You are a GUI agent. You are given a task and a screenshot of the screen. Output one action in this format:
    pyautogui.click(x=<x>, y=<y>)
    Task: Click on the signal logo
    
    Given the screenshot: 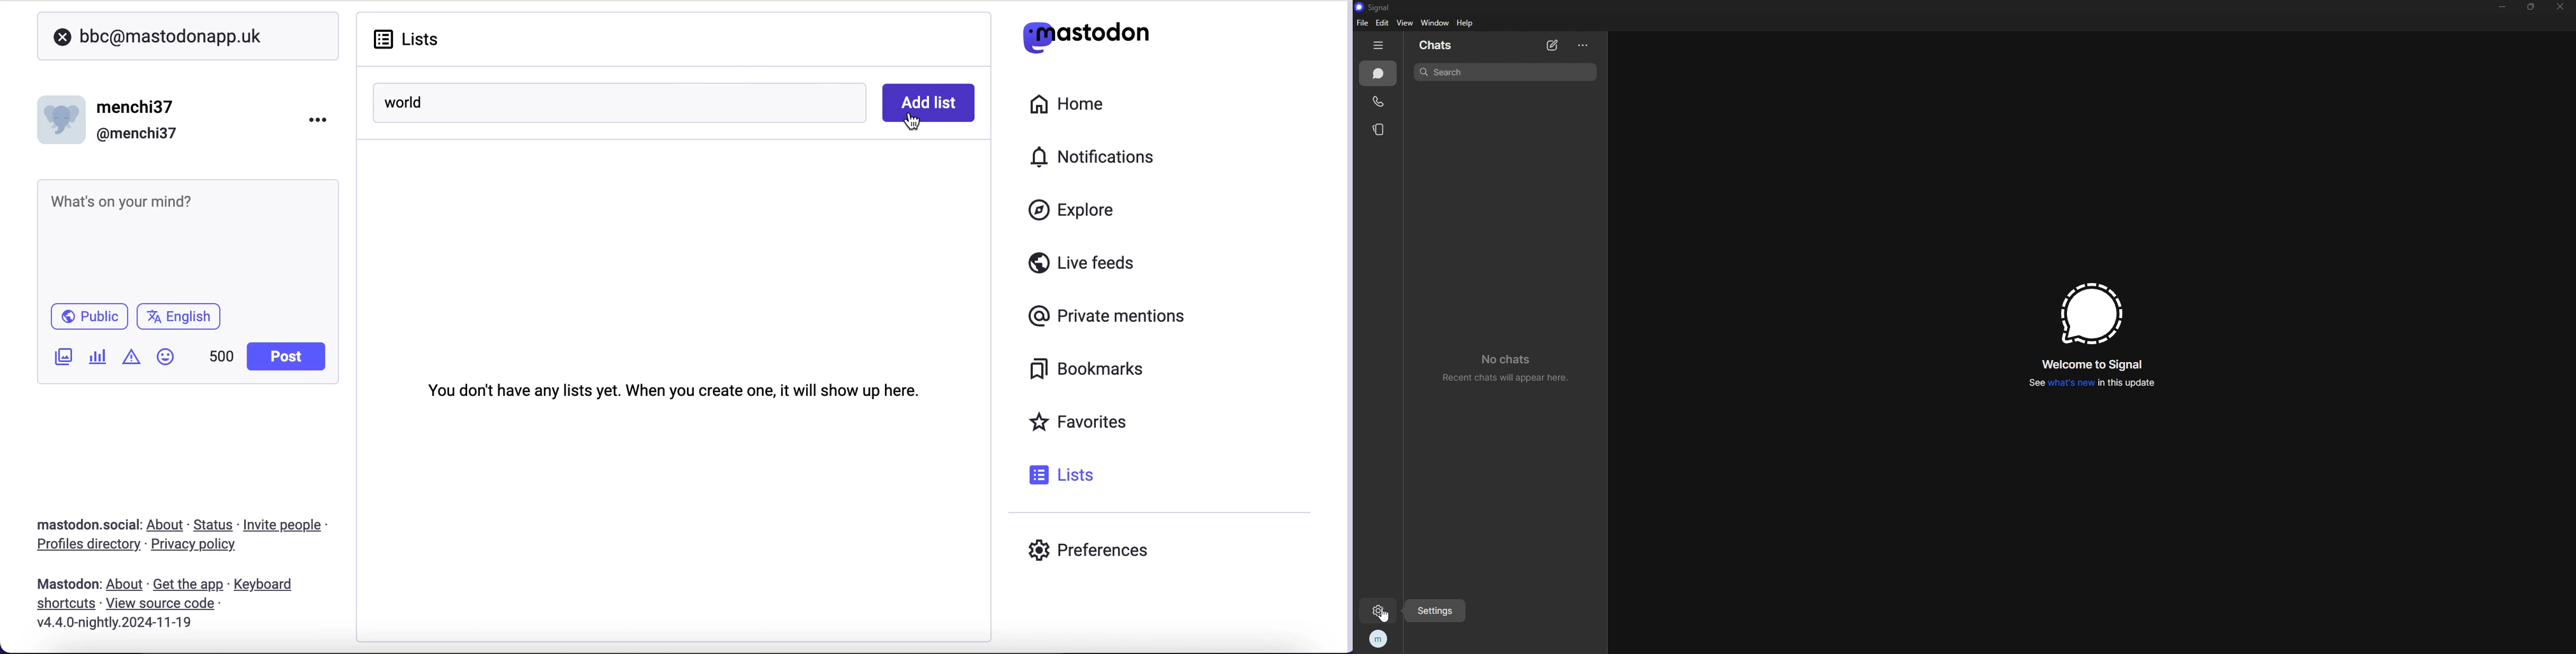 What is the action you would take?
    pyautogui.click(x=2089, y=314)
    